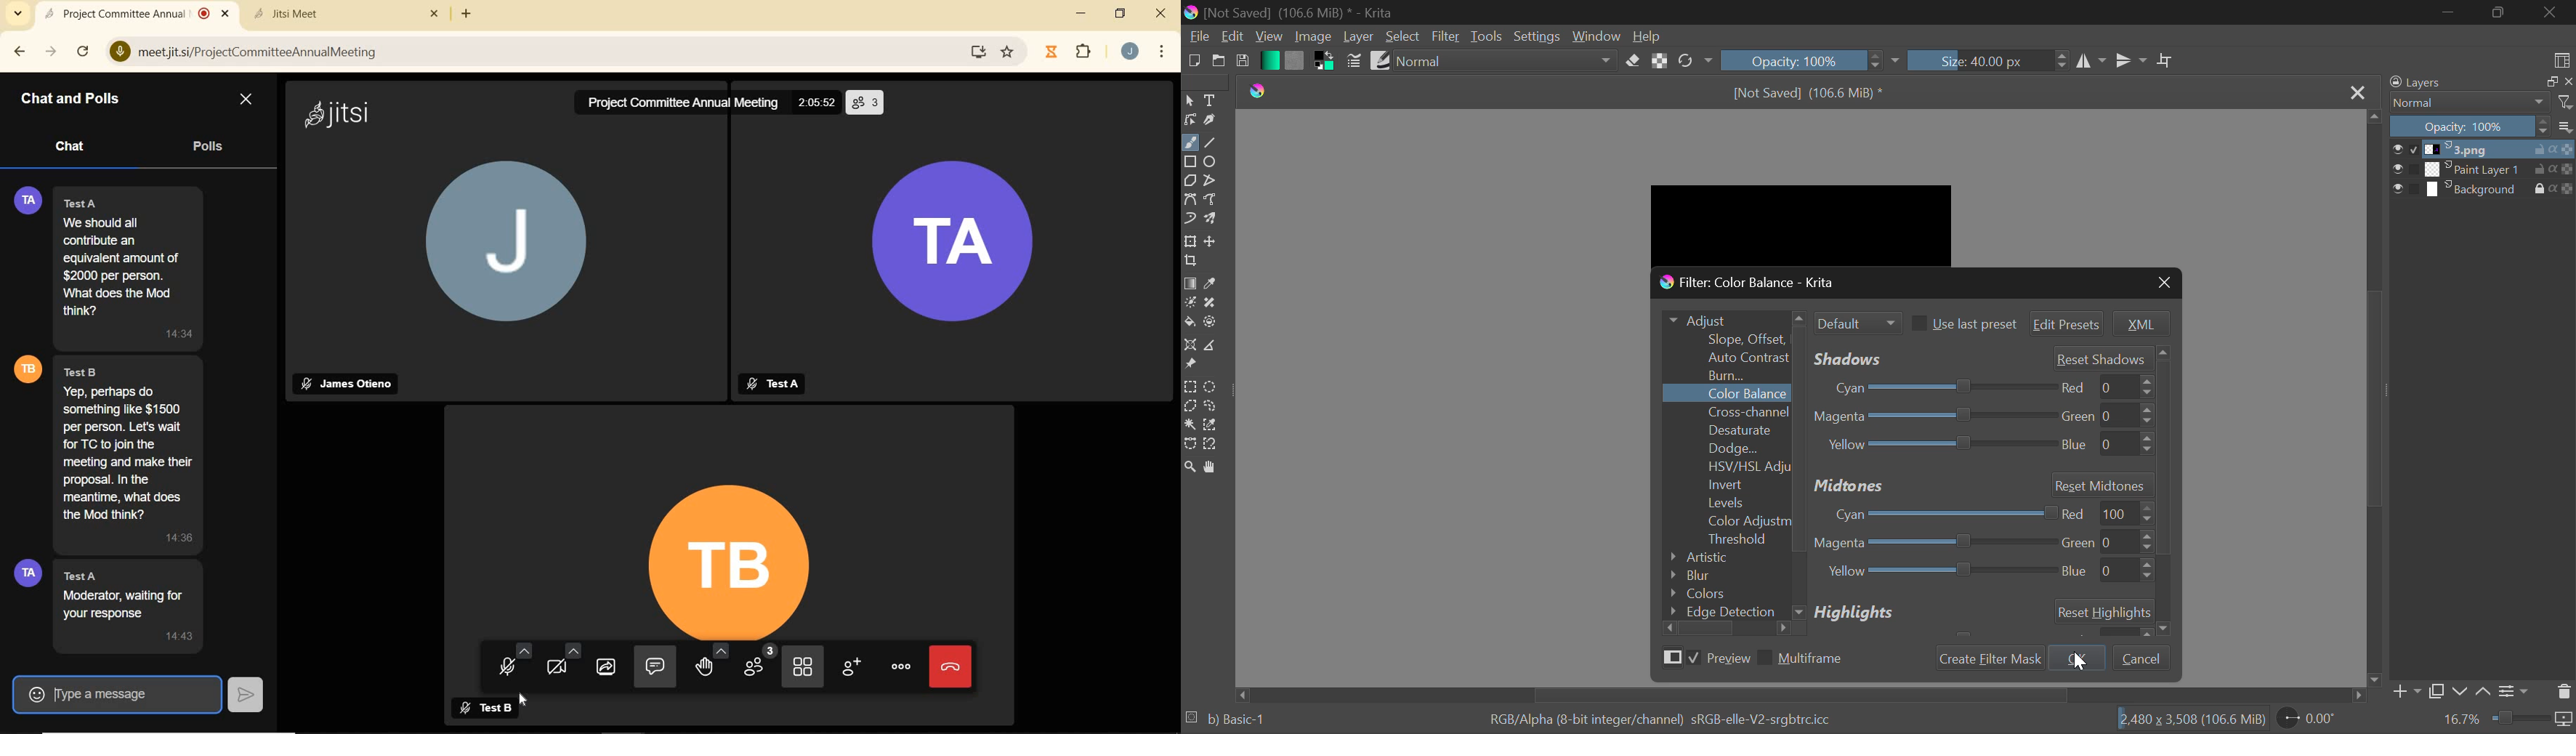 The image size is (2576, 756). Describe the element at coordinates (228, 14) in the screenshot. I see `close` at that location.